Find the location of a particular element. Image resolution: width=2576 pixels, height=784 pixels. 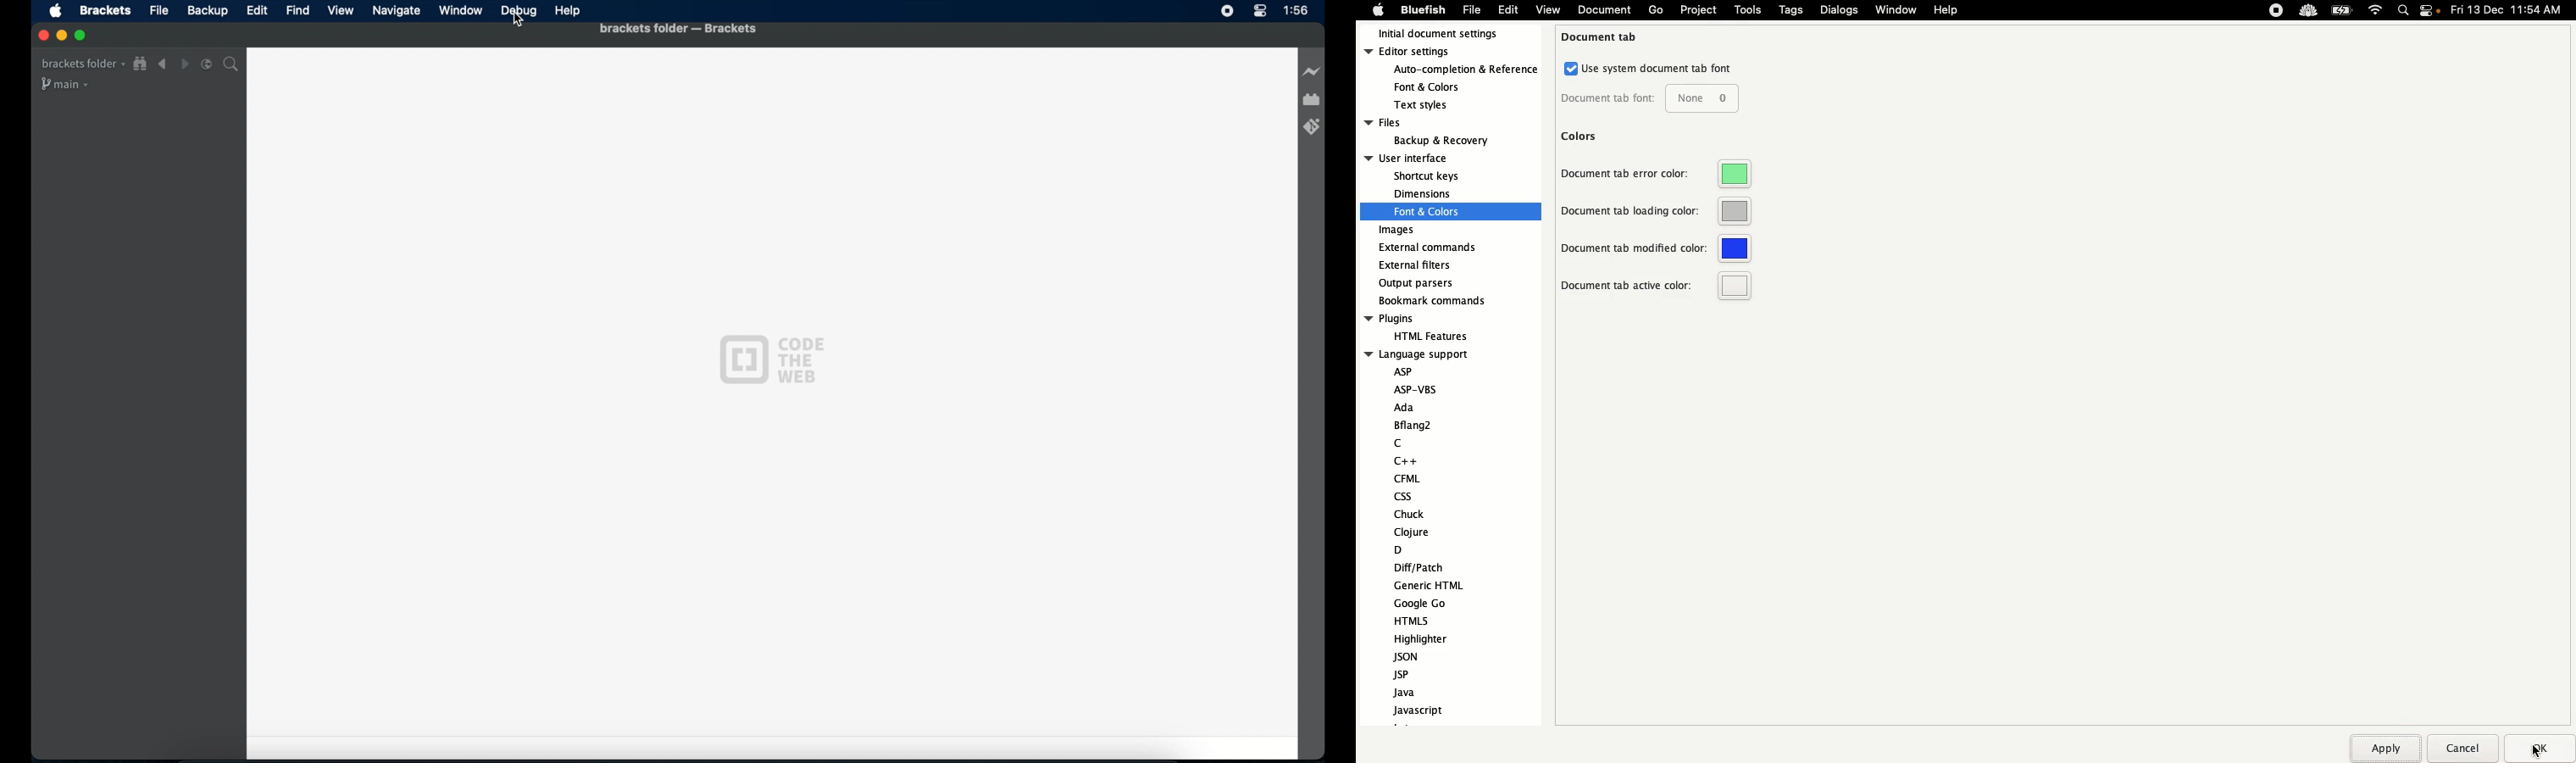

Document tab font is located at coordinates (1649, 99).